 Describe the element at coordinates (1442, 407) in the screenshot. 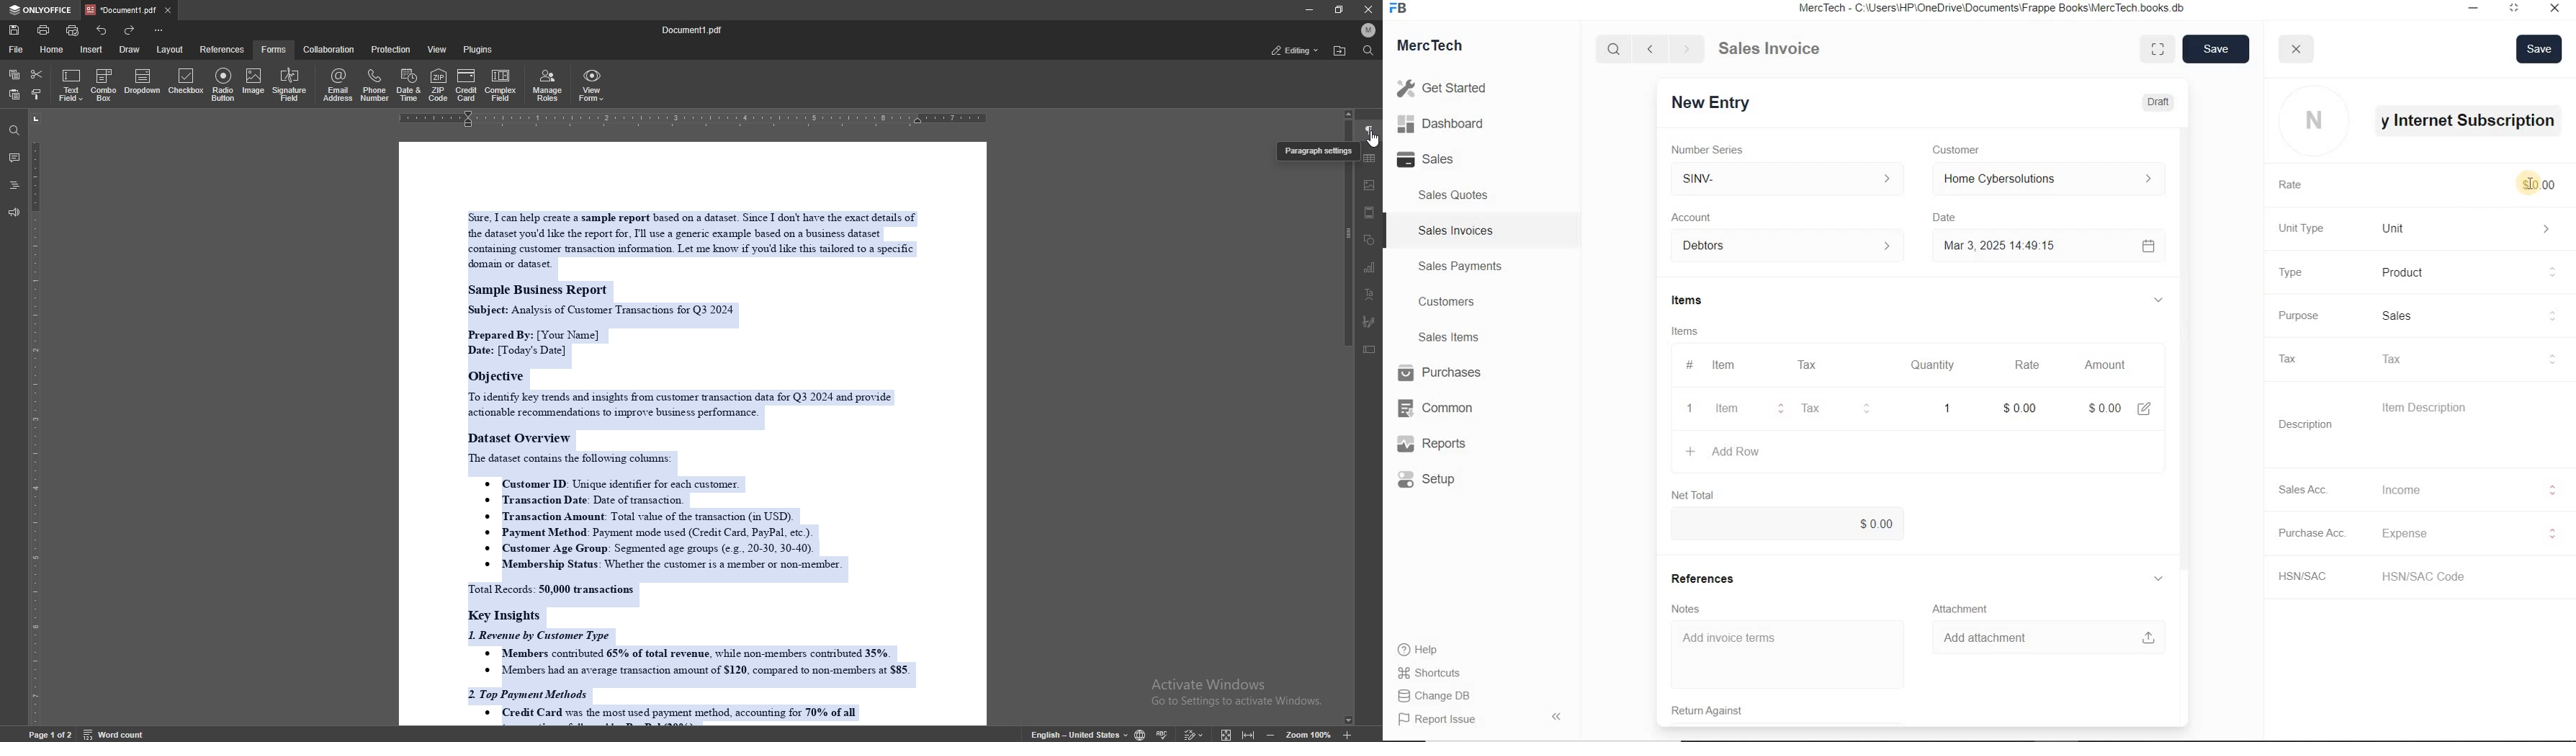

I see `Common` at that location.